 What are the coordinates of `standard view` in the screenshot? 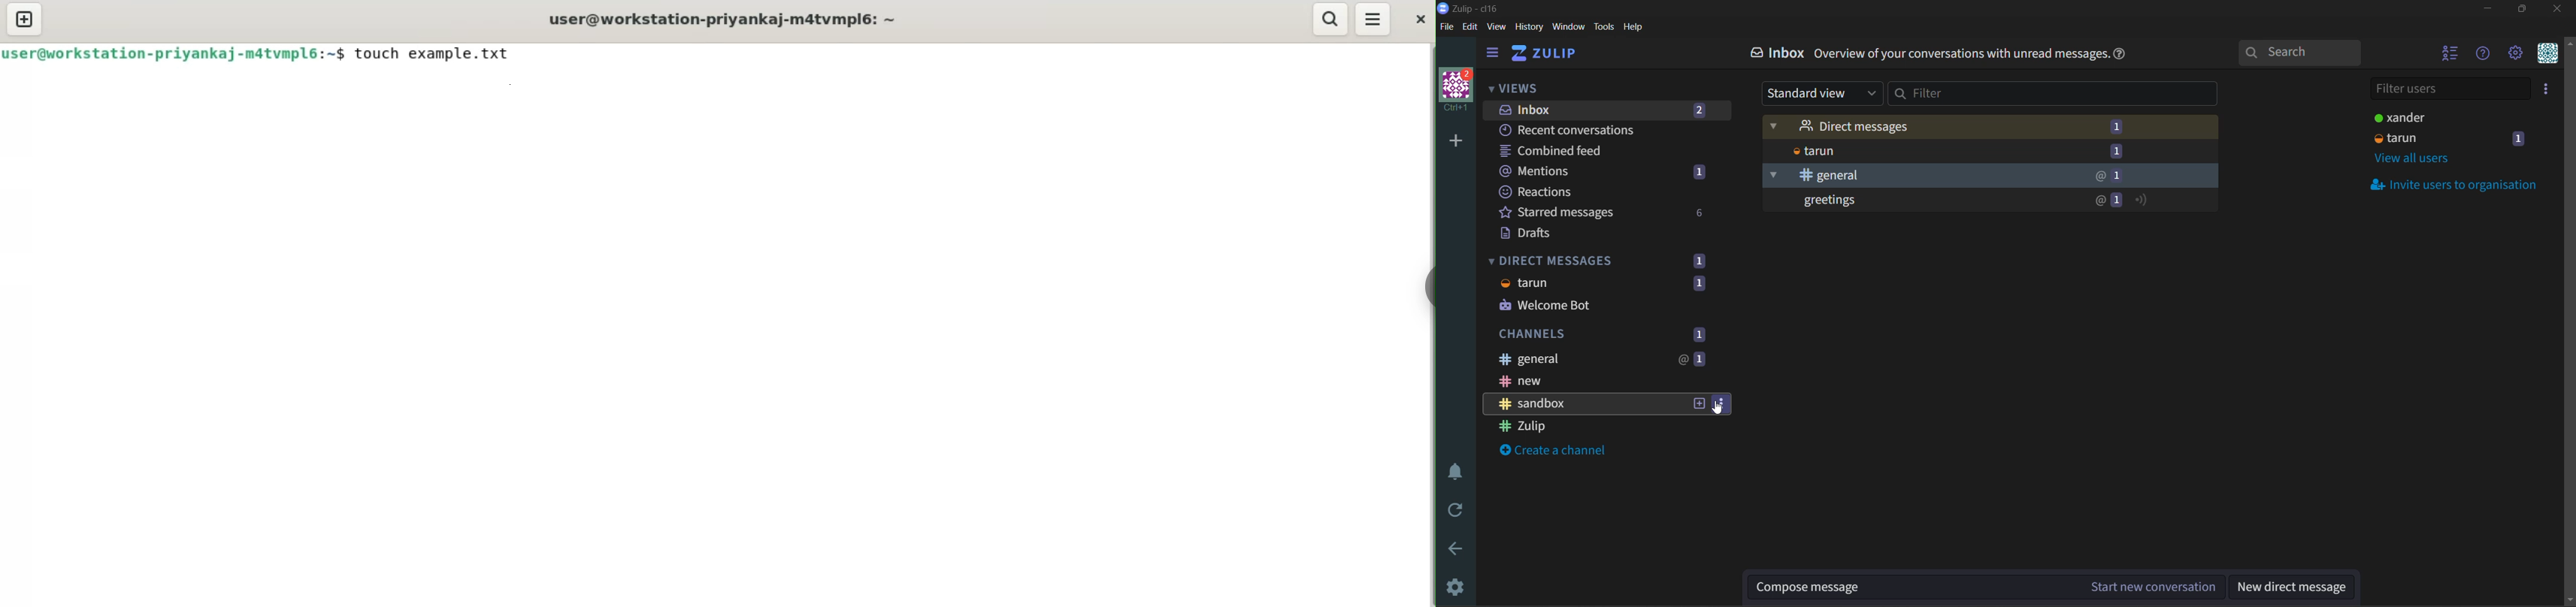 It's located at (1824, 93).